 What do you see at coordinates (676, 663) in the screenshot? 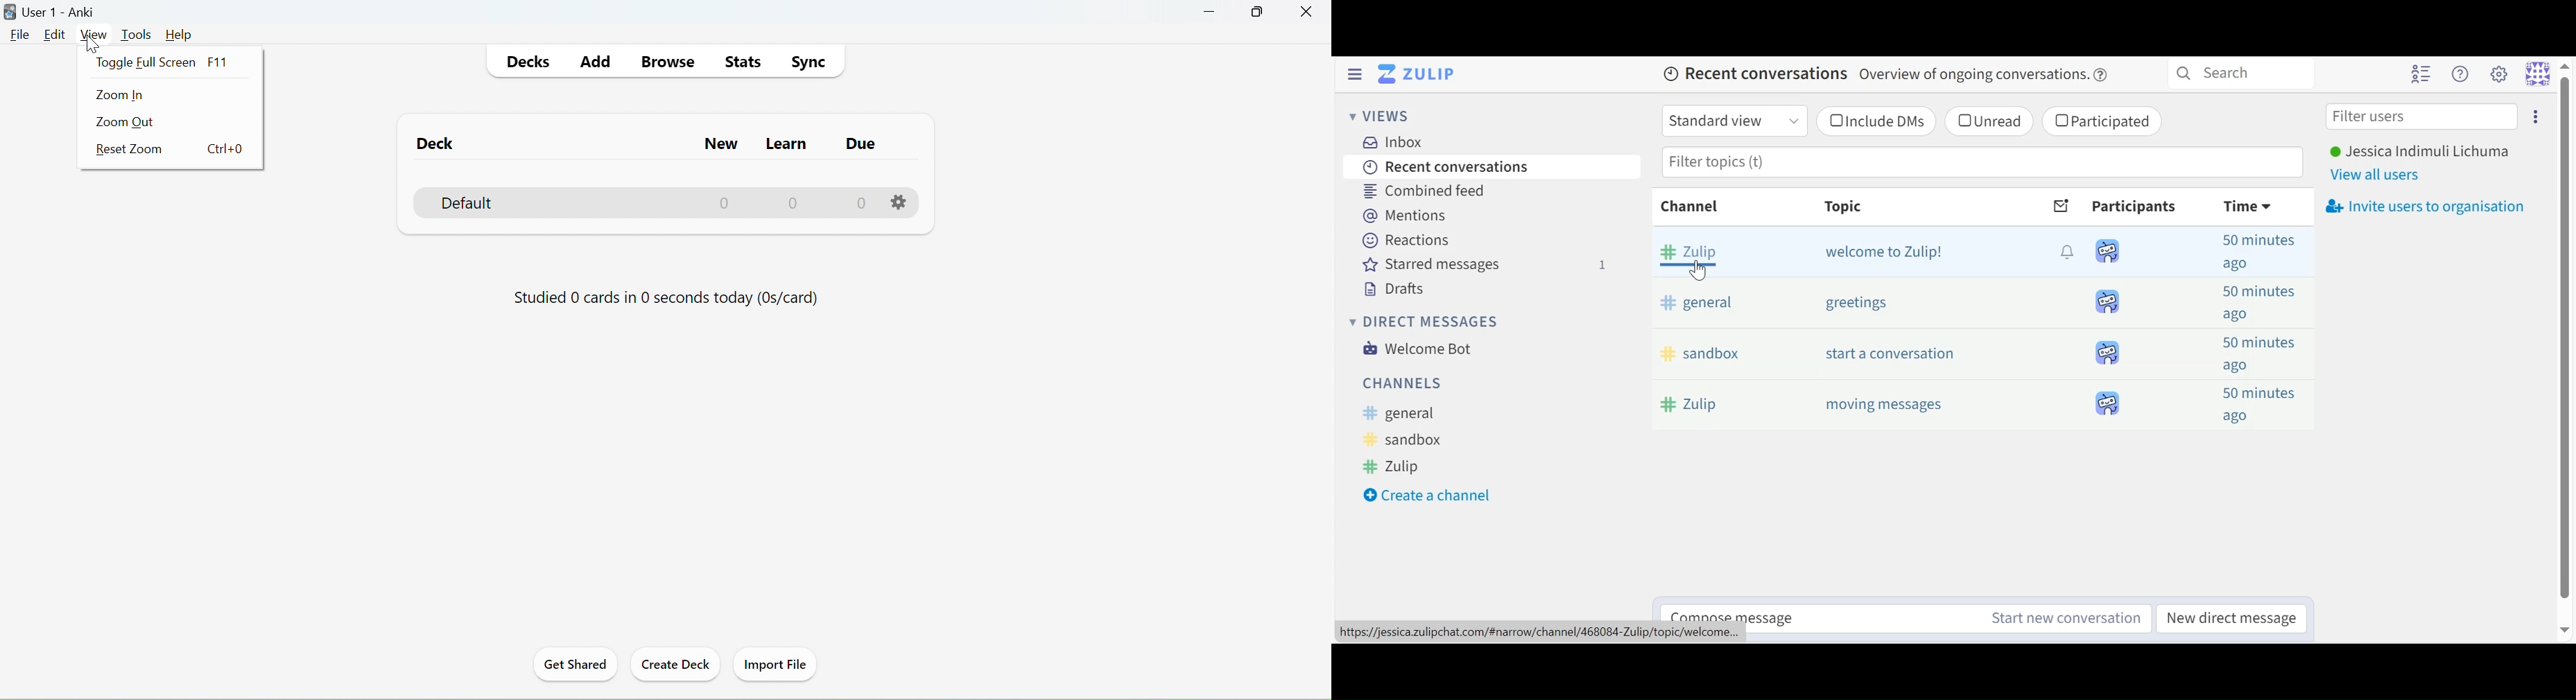
I see `create deck` at bounding box center [676, 663].